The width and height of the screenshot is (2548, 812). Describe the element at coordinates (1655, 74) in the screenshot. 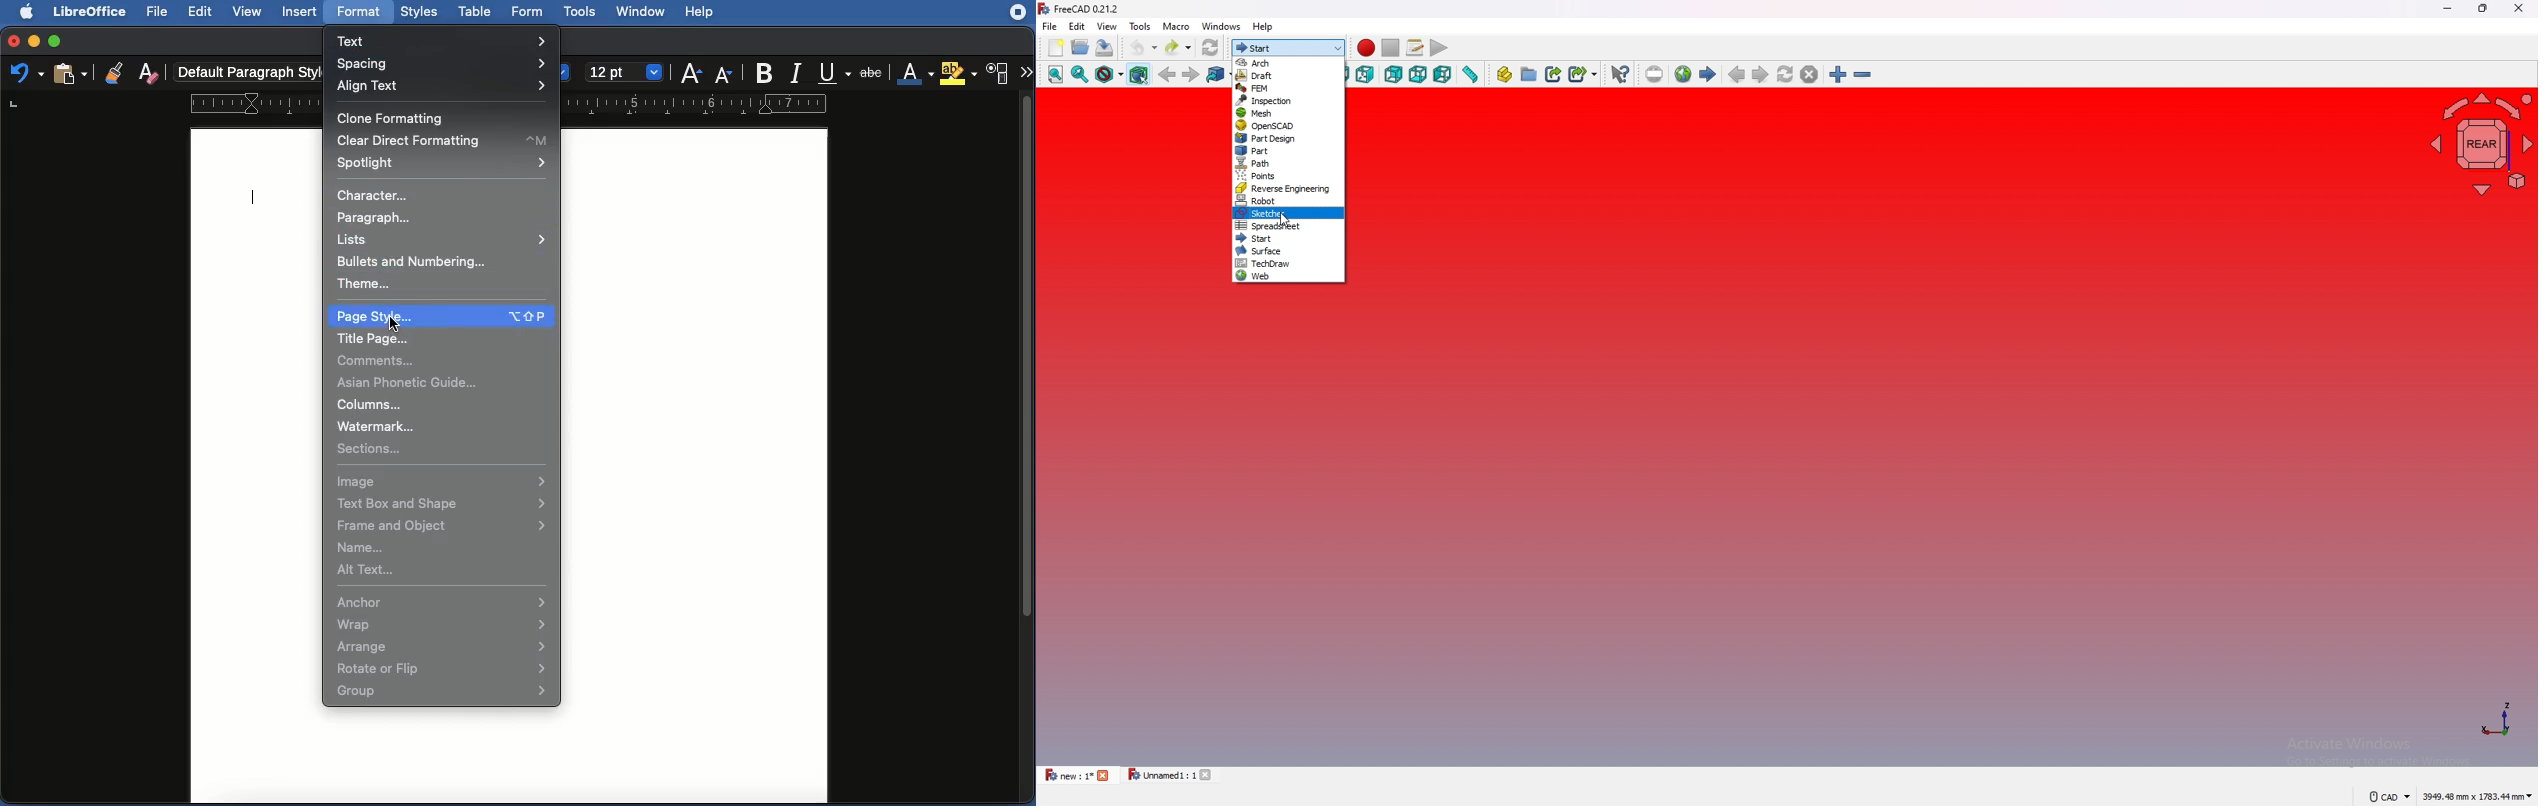

I see `set url` at that location.